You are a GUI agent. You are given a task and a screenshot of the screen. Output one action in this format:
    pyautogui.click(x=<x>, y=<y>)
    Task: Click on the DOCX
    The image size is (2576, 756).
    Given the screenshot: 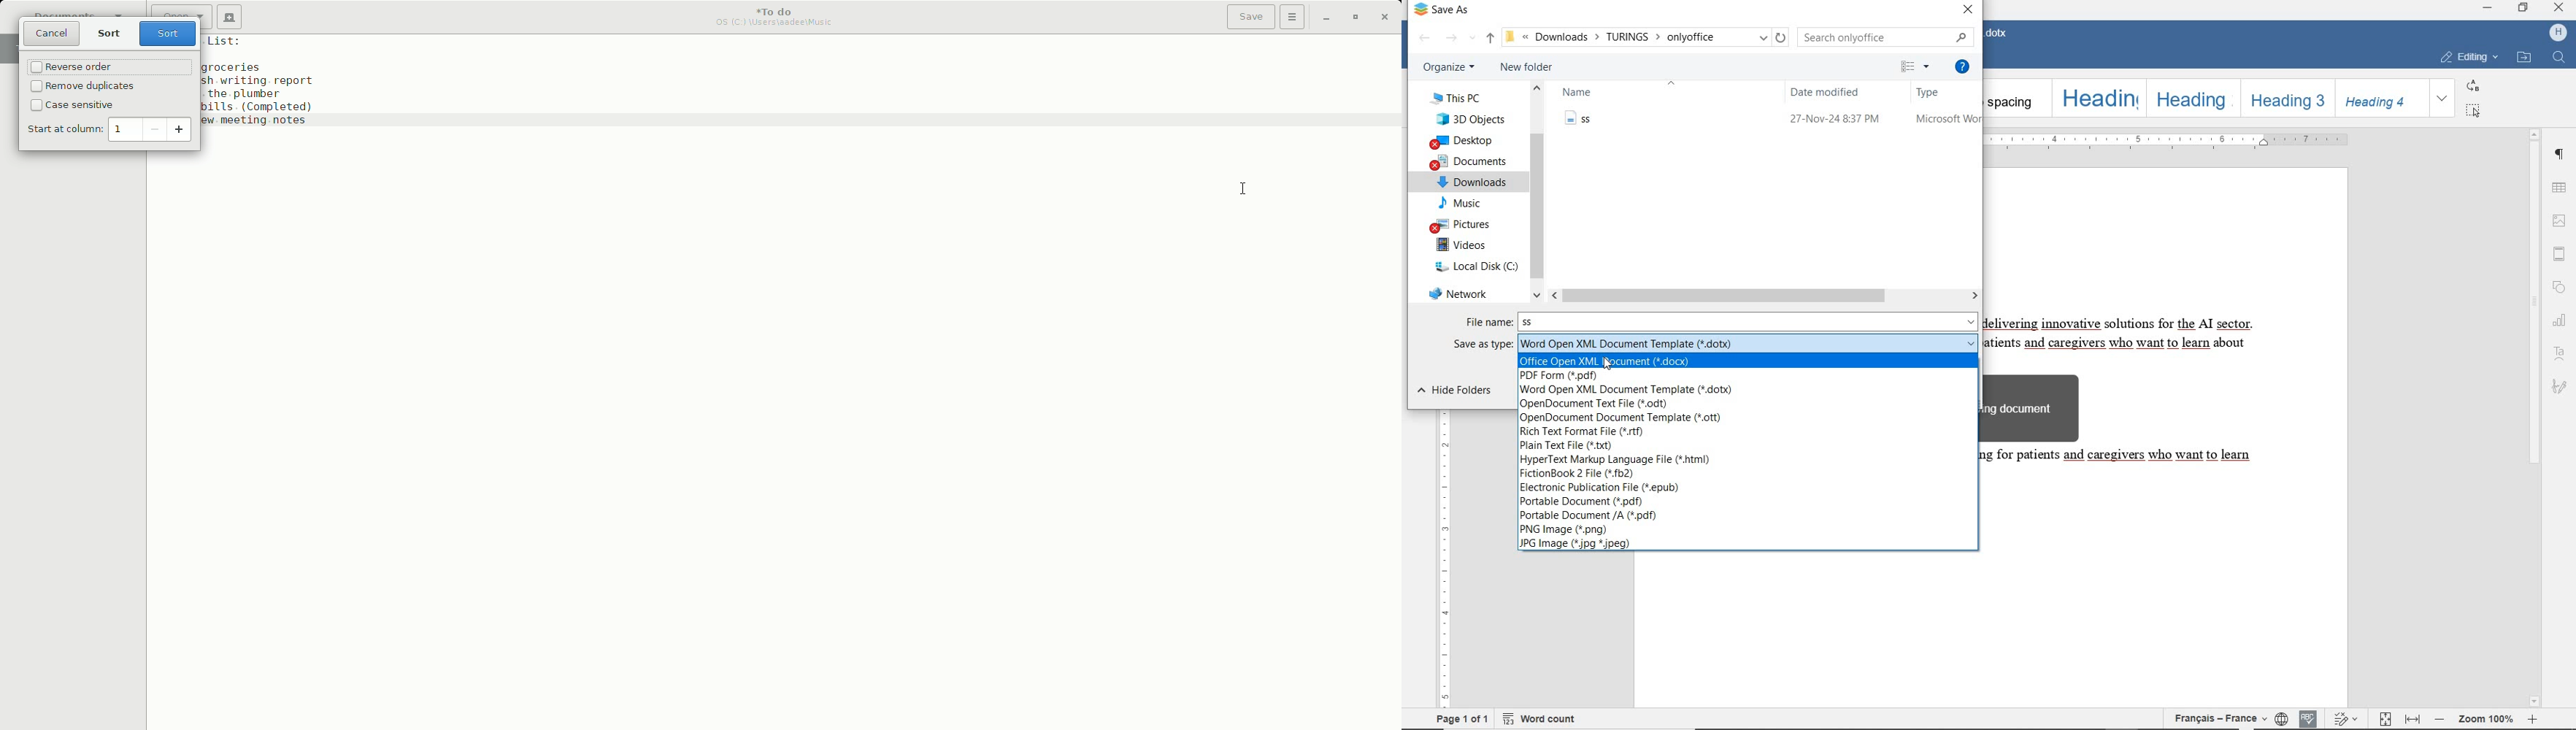 What is the action you would take?
    pyautogui.click(x=1618, y=360)
    